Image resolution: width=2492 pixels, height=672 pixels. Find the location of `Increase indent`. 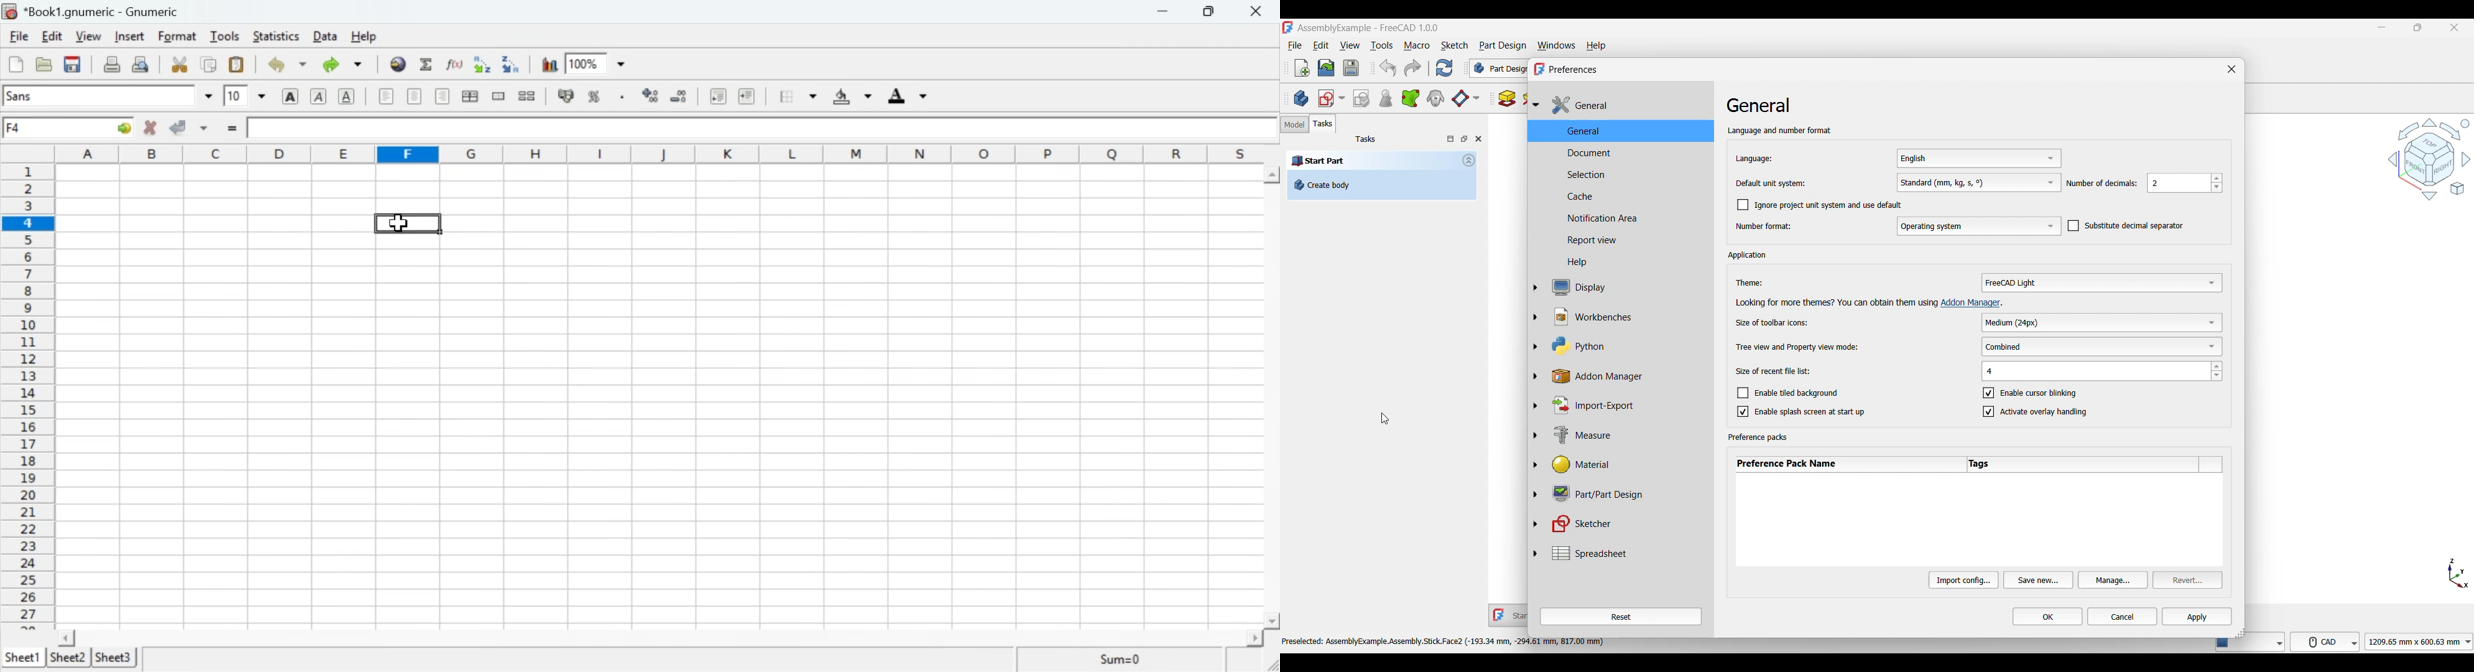

Increase indent is located at coordinates (746, 94).